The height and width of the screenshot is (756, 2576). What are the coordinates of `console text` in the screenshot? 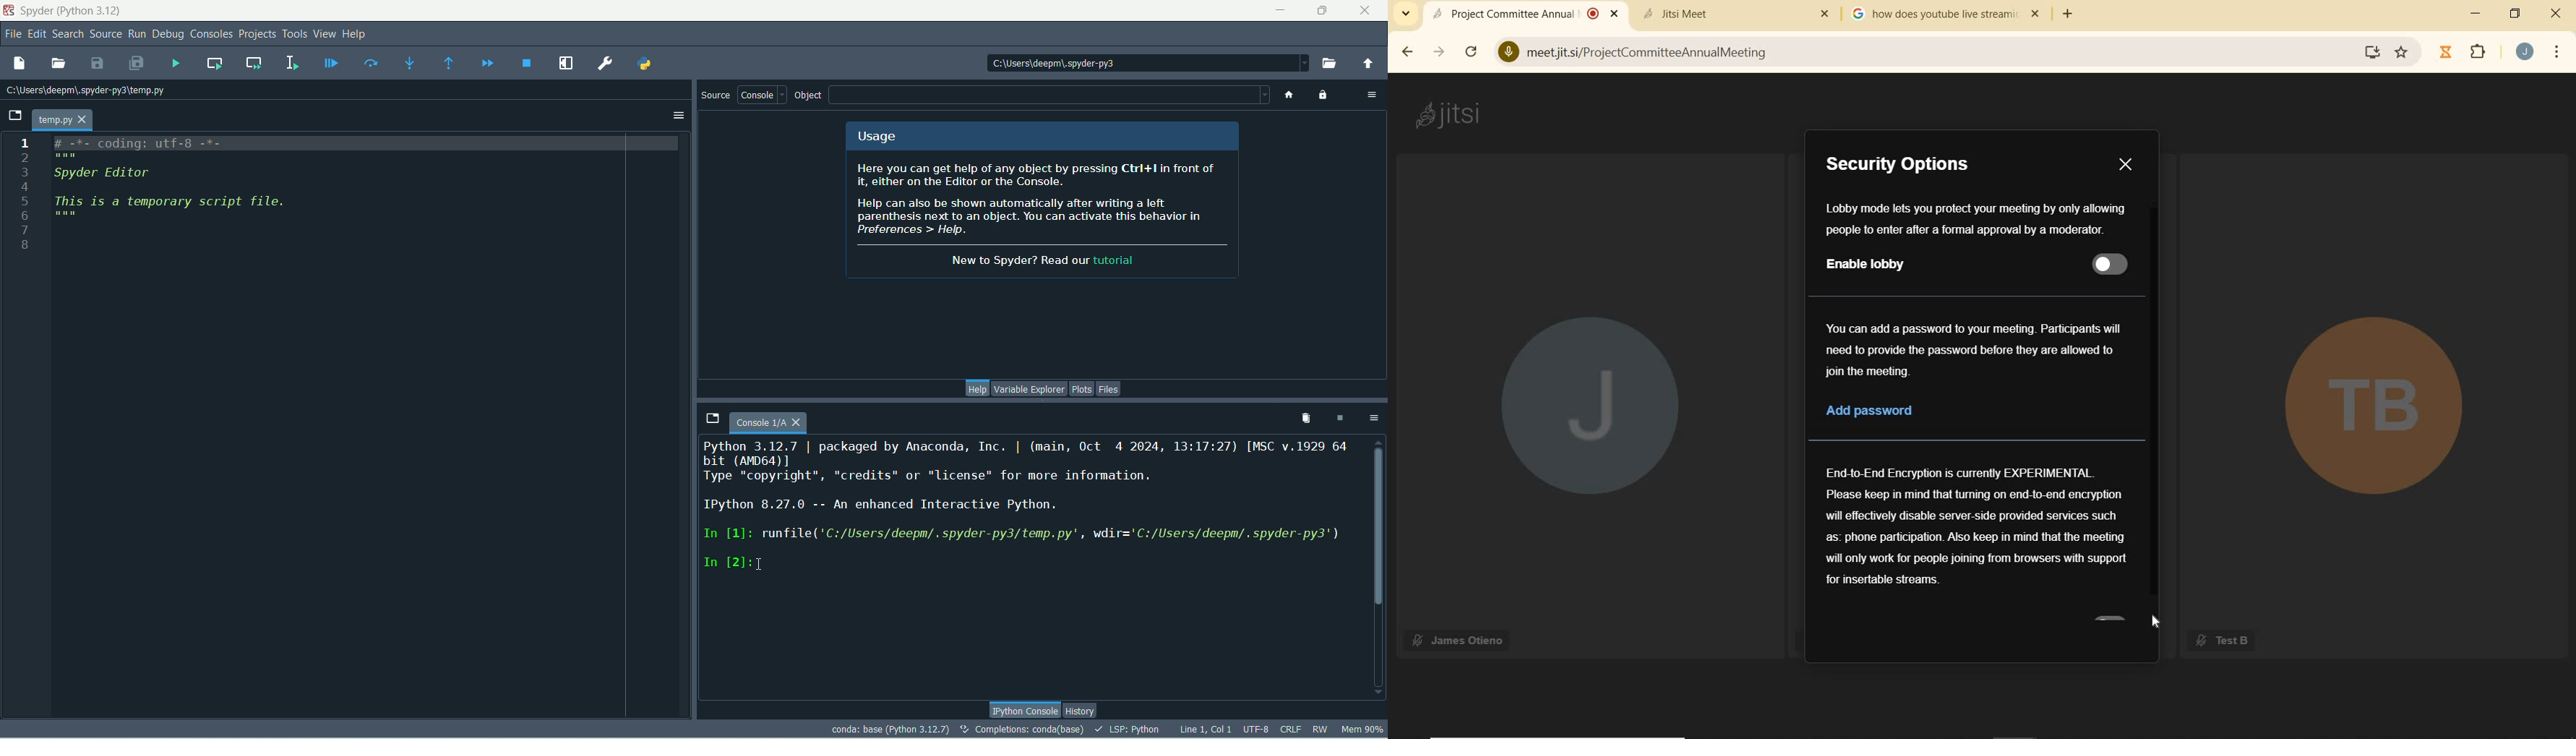 It's located at (1029, 514).